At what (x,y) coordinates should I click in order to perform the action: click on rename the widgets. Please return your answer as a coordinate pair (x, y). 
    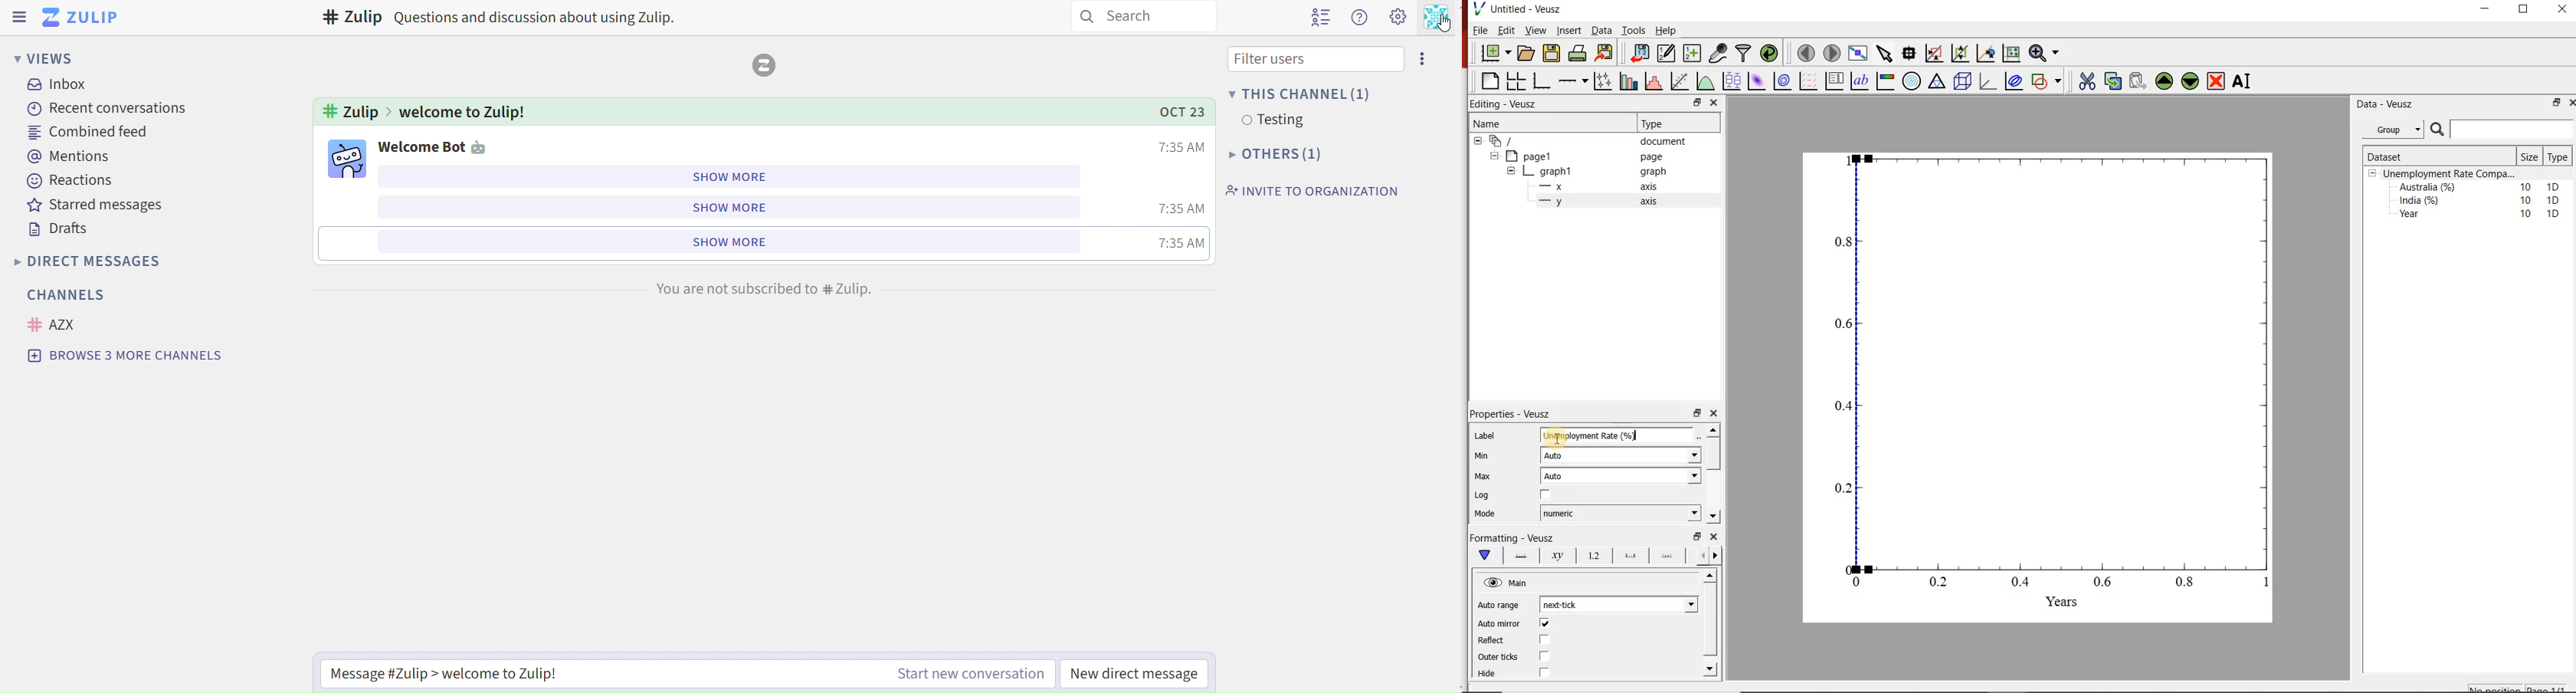
    Looking at the image, I should click on (2245, 81).